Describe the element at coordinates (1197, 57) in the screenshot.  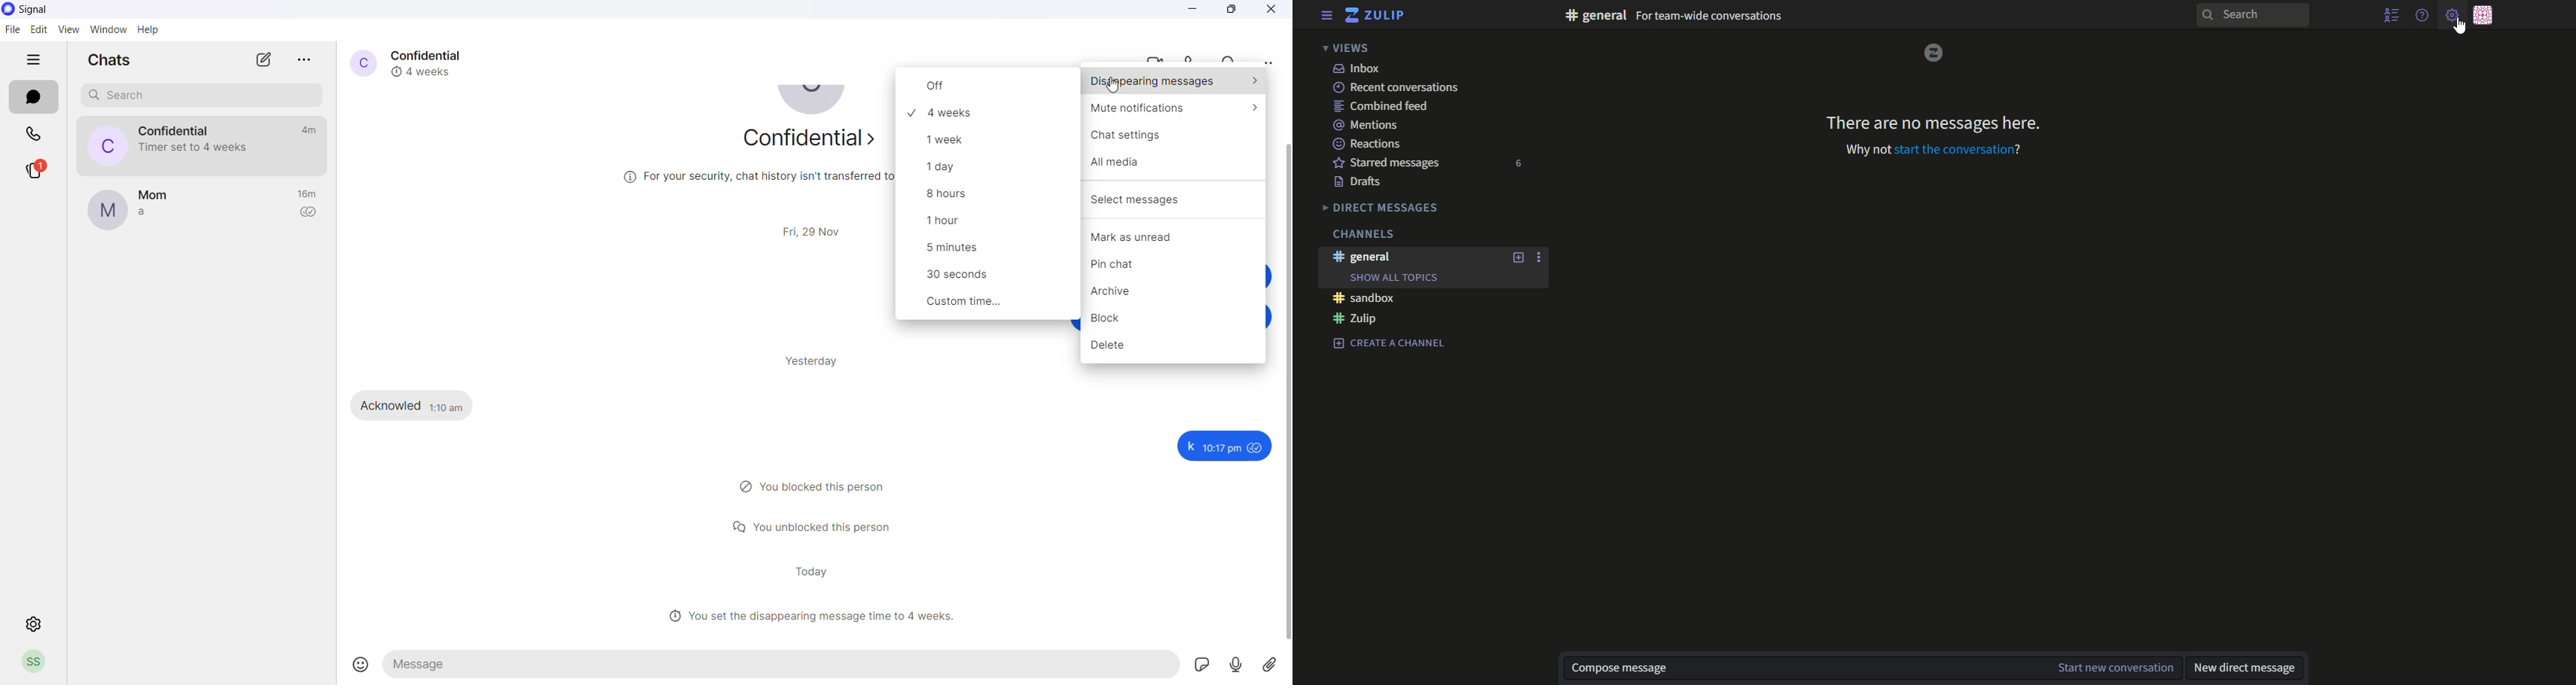
I see `calls` at that location.